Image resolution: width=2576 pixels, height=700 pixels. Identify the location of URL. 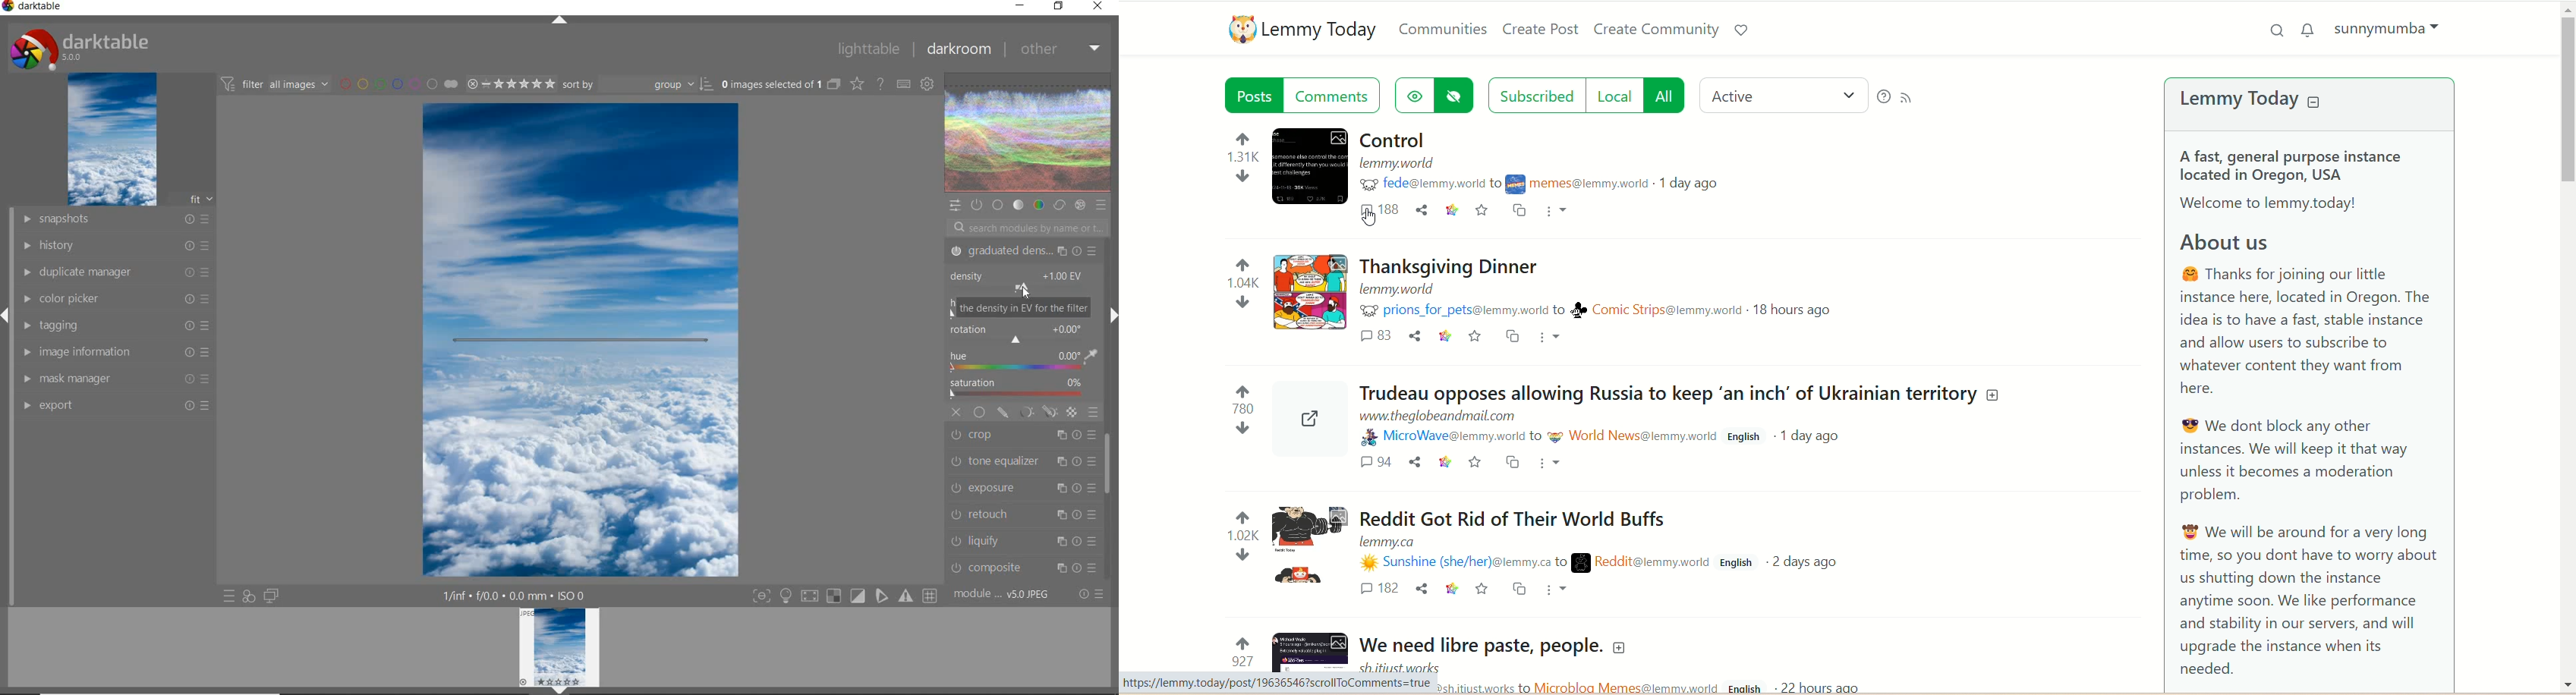
(1398, 165).